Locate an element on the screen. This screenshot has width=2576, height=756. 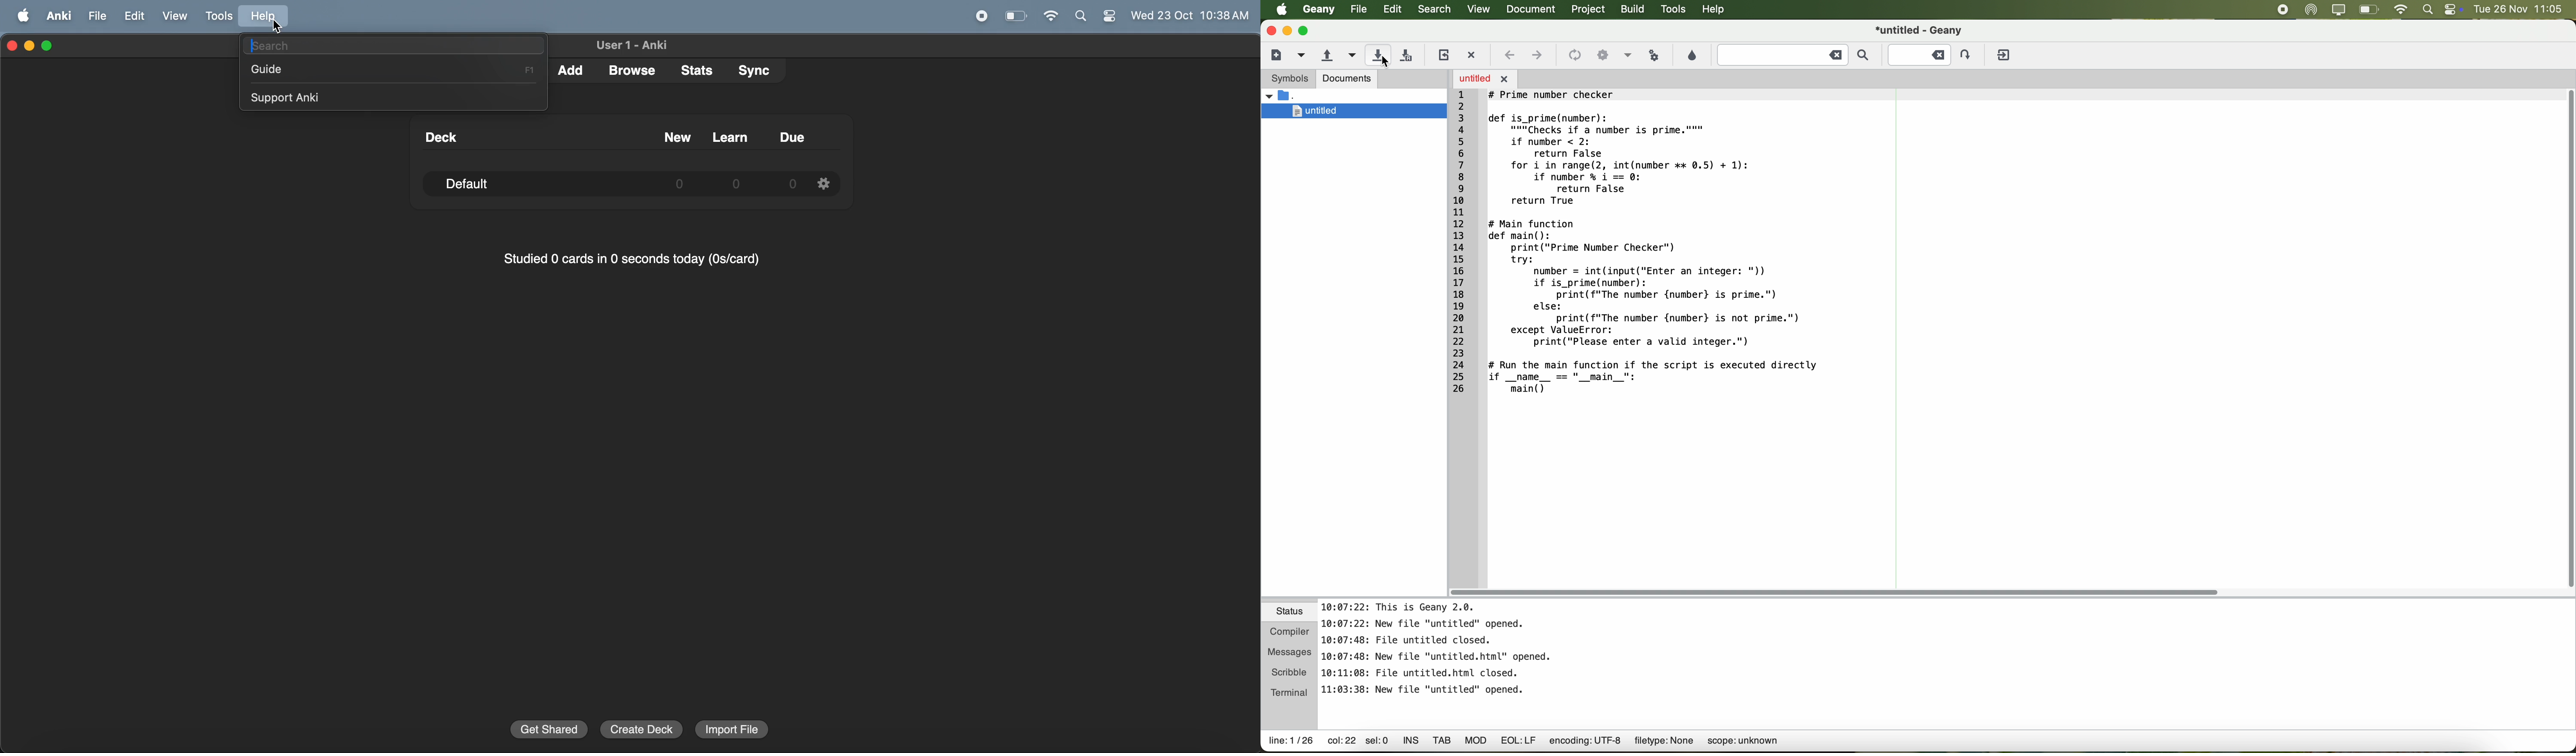
Cursor is located at coordinates (277, 27).